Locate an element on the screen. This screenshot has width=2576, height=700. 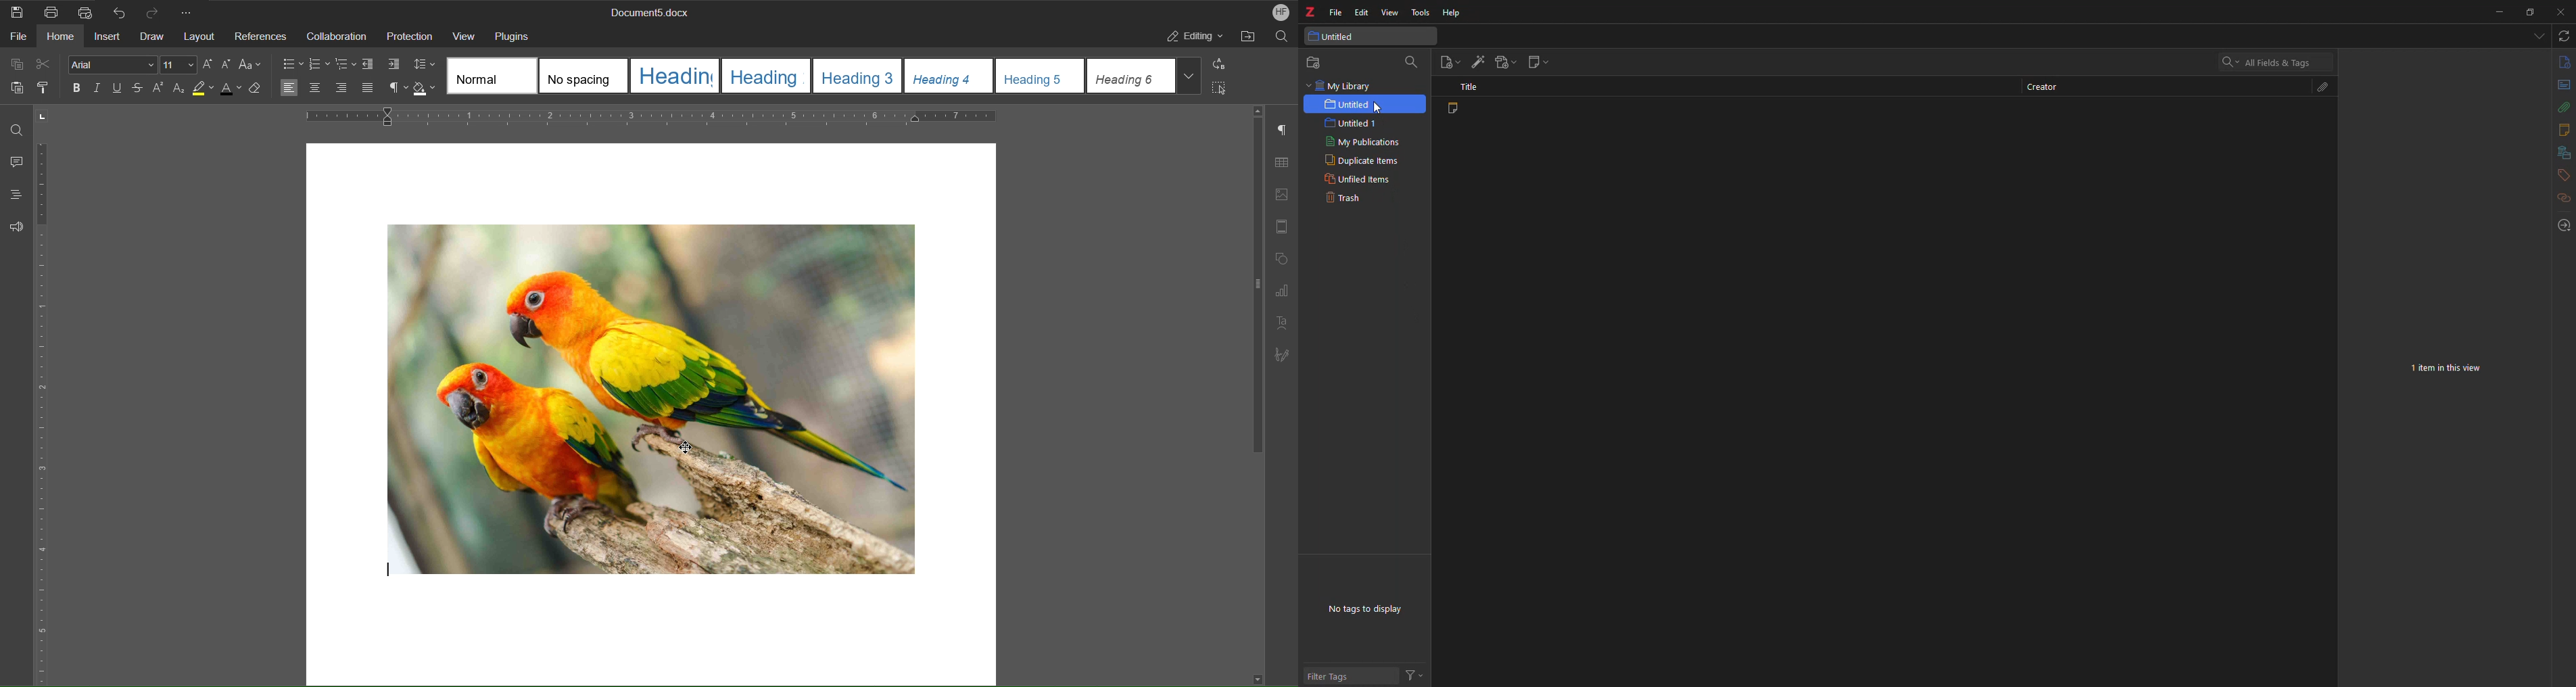
Text Color is located at coordinates (235, 92).